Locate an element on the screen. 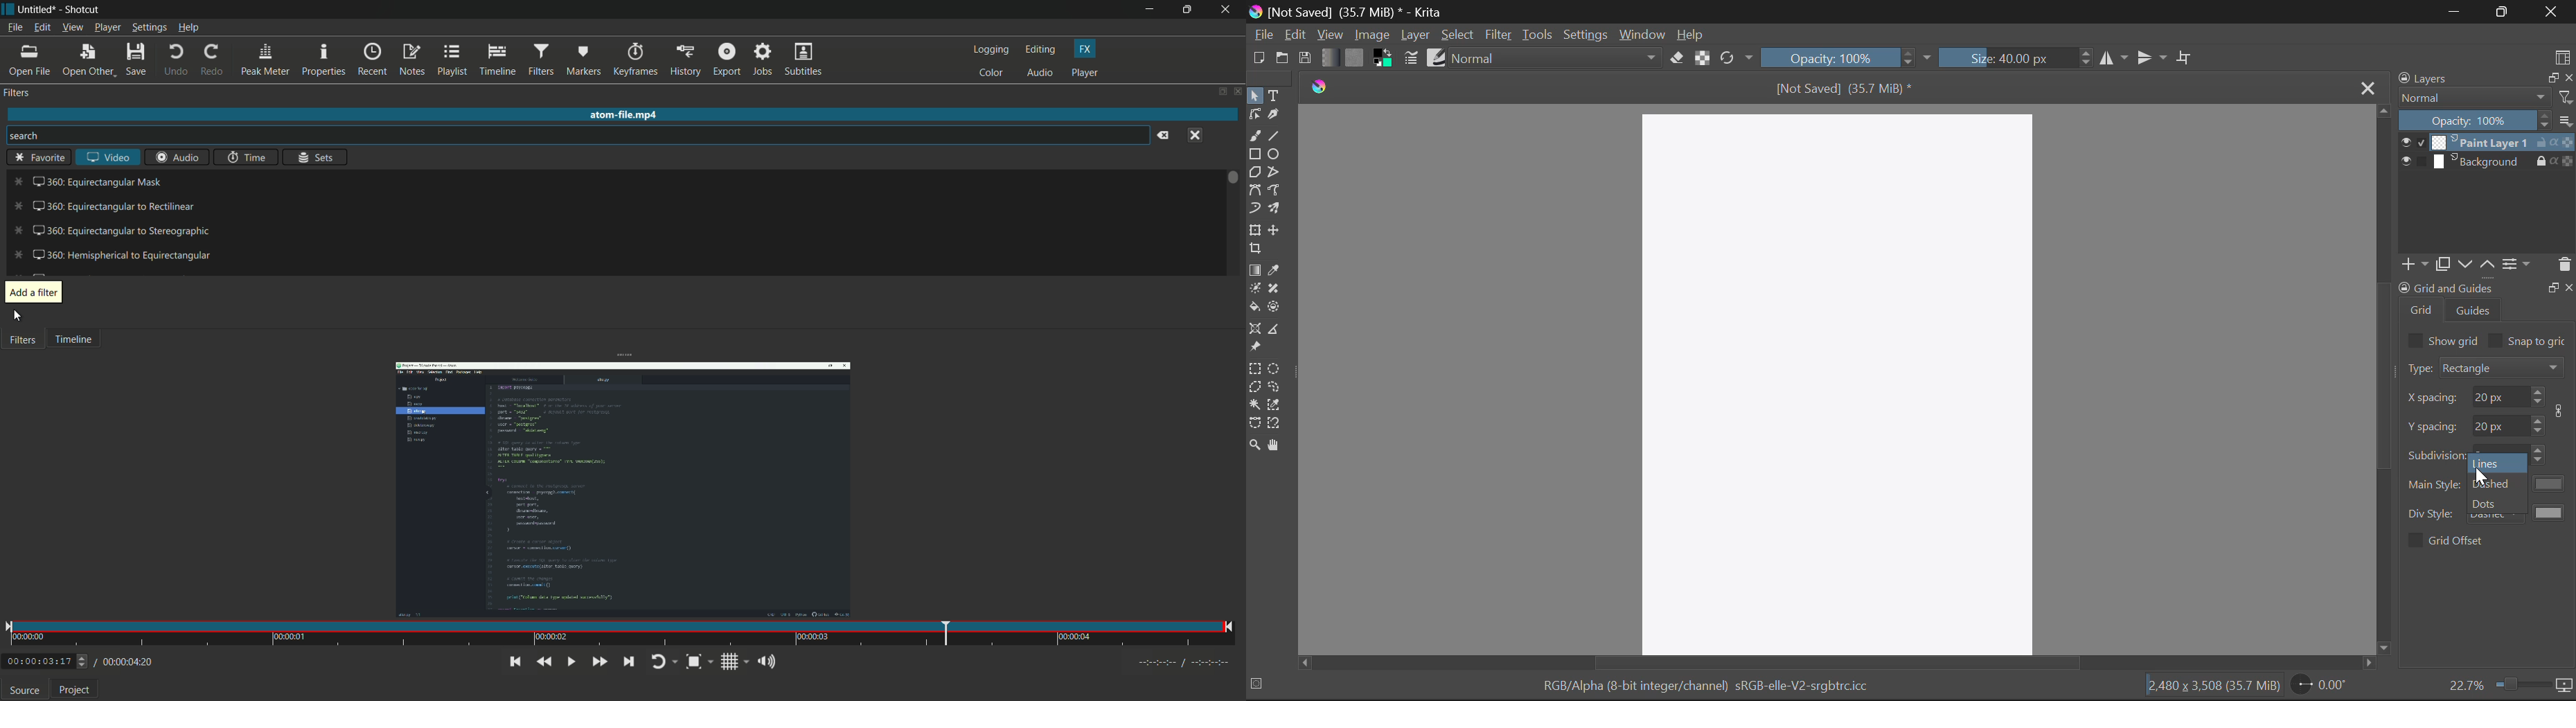 This screenshot has width=2576, height=728. Eyedropper is located at coordinates (1274, 272).